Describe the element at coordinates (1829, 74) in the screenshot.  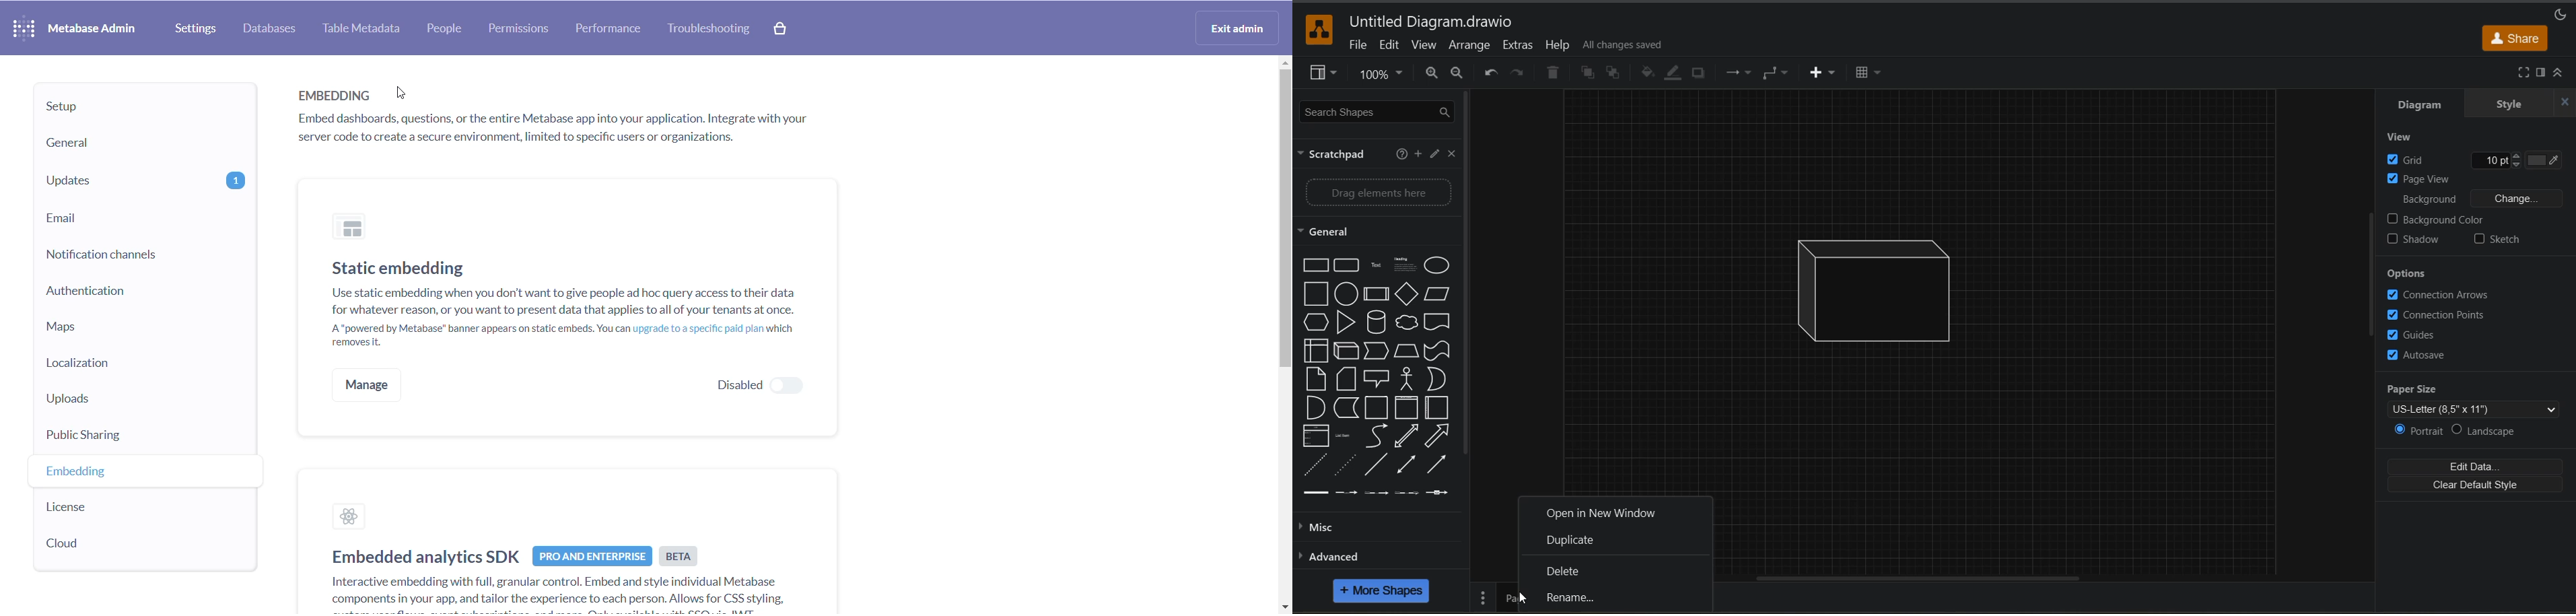
I see `insert` at that location.